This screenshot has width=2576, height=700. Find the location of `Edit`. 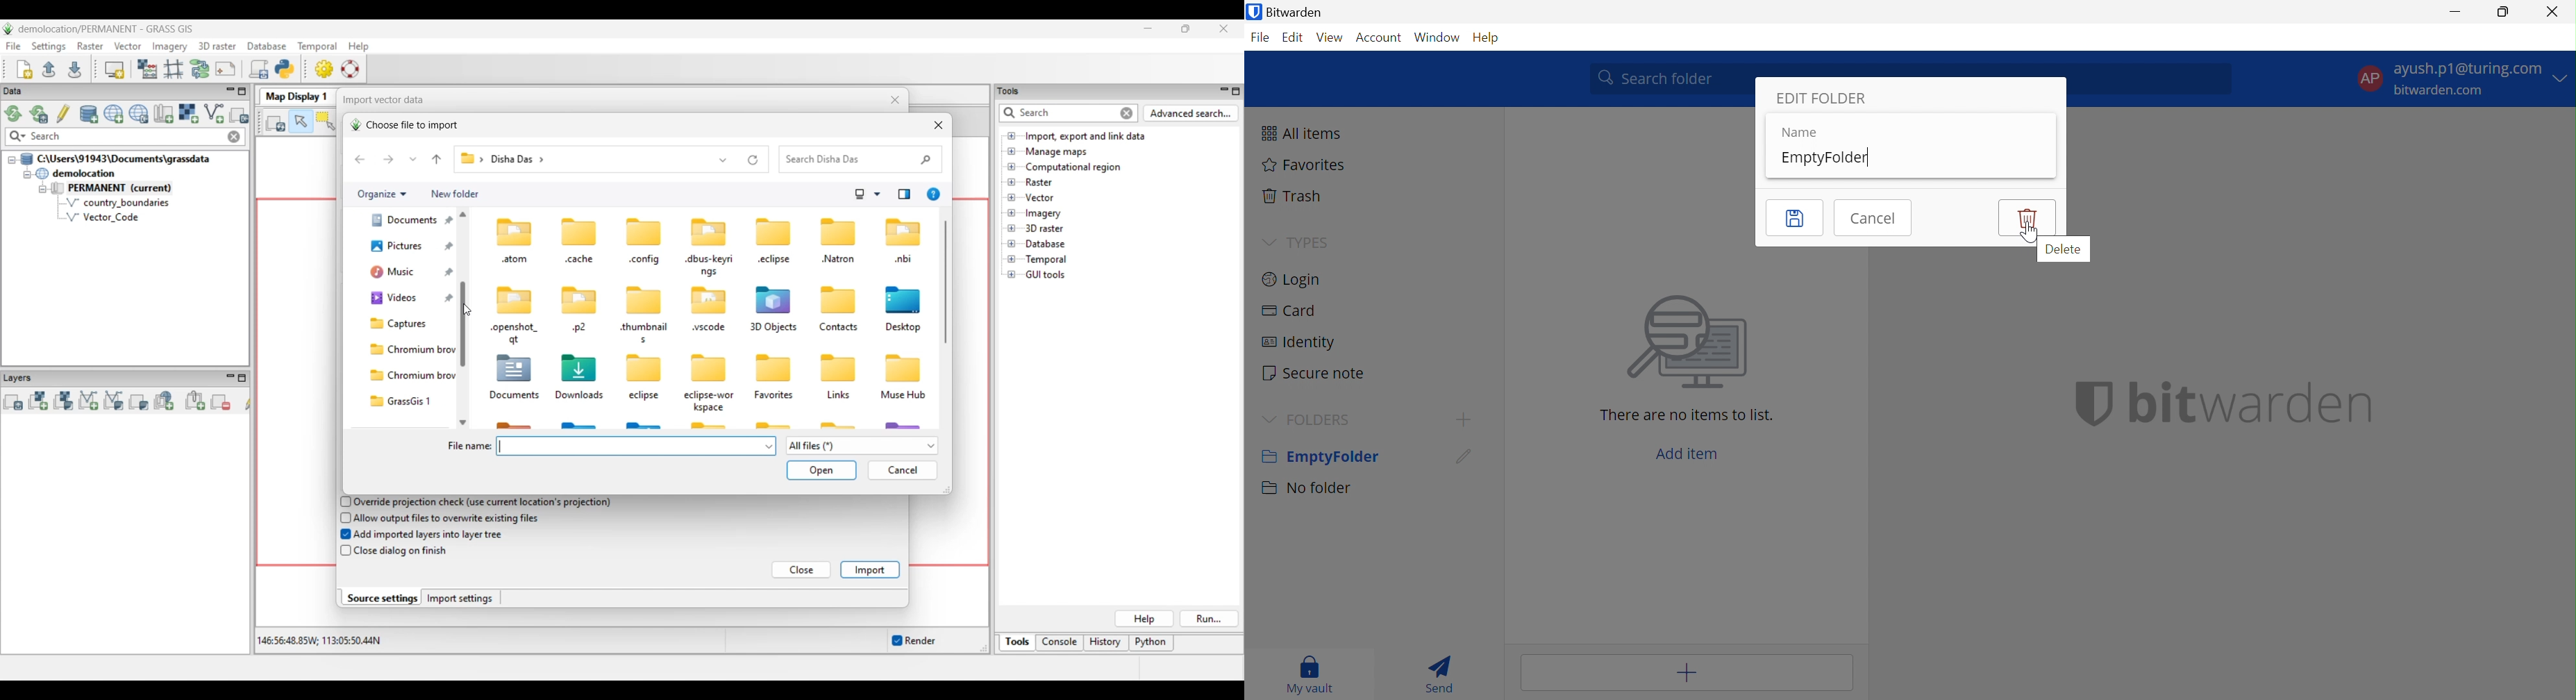

Edit is located at coordinates (1294, 38).